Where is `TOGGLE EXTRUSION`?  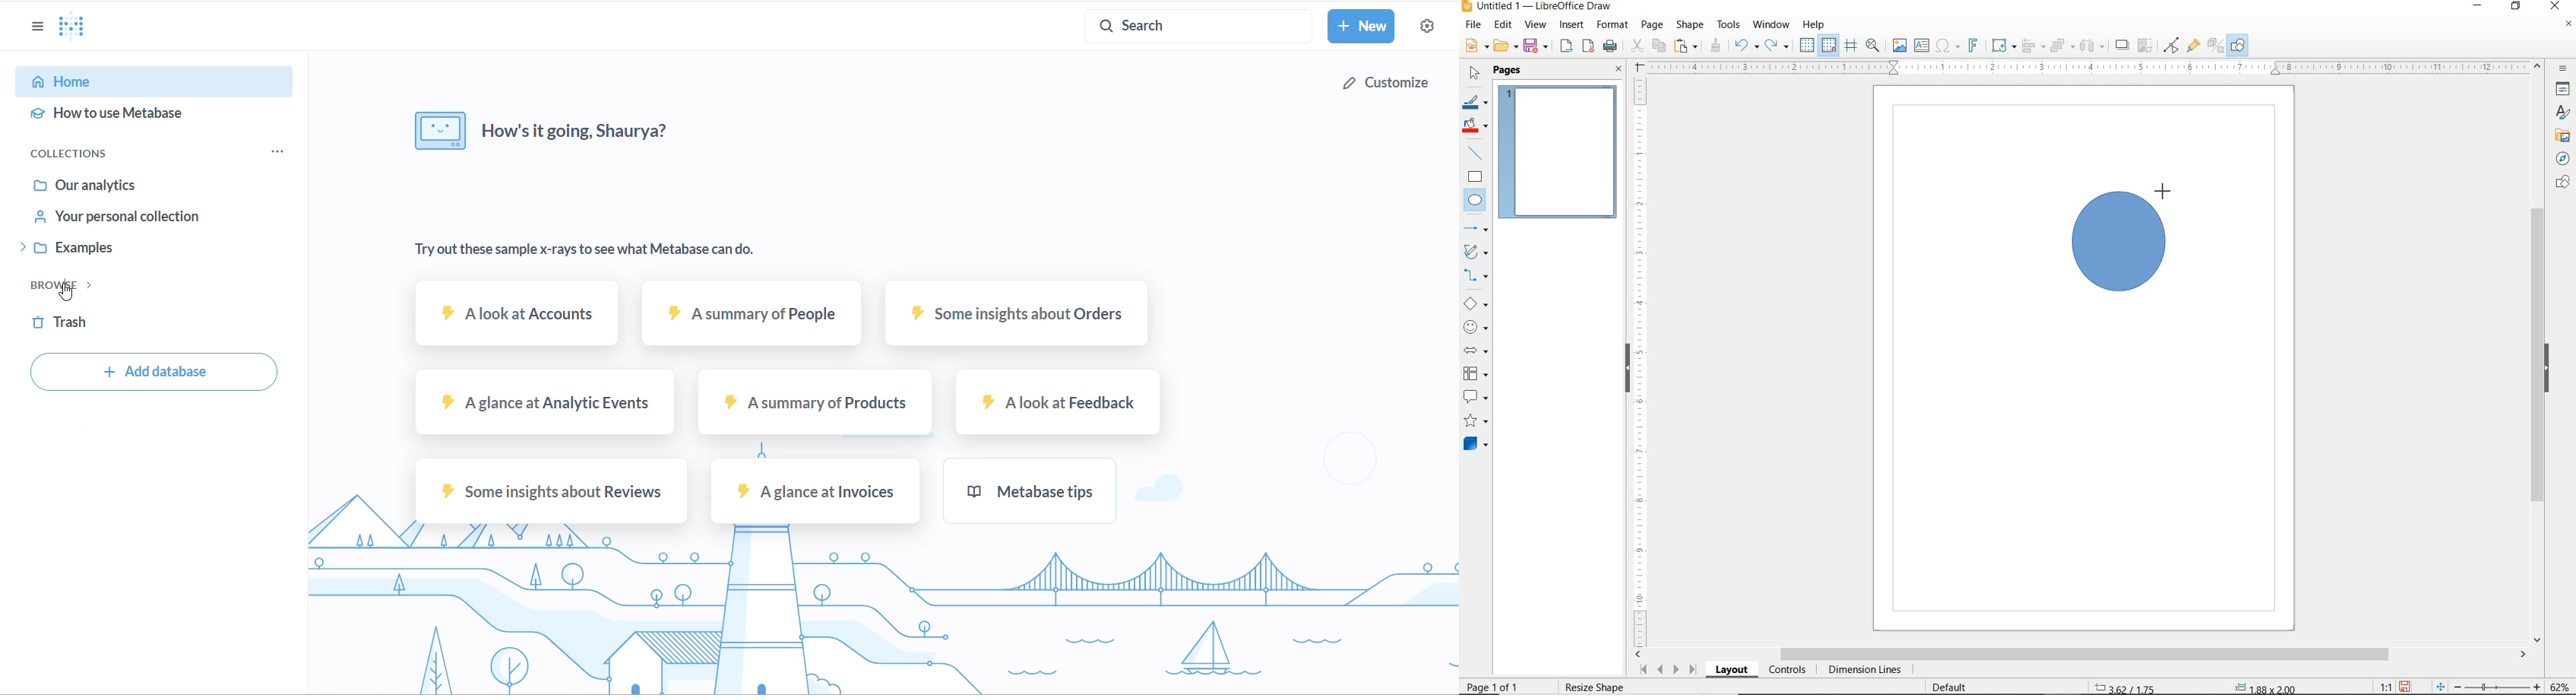 TOGGLE EXTRUSION is located at coordinates (2216, 47).